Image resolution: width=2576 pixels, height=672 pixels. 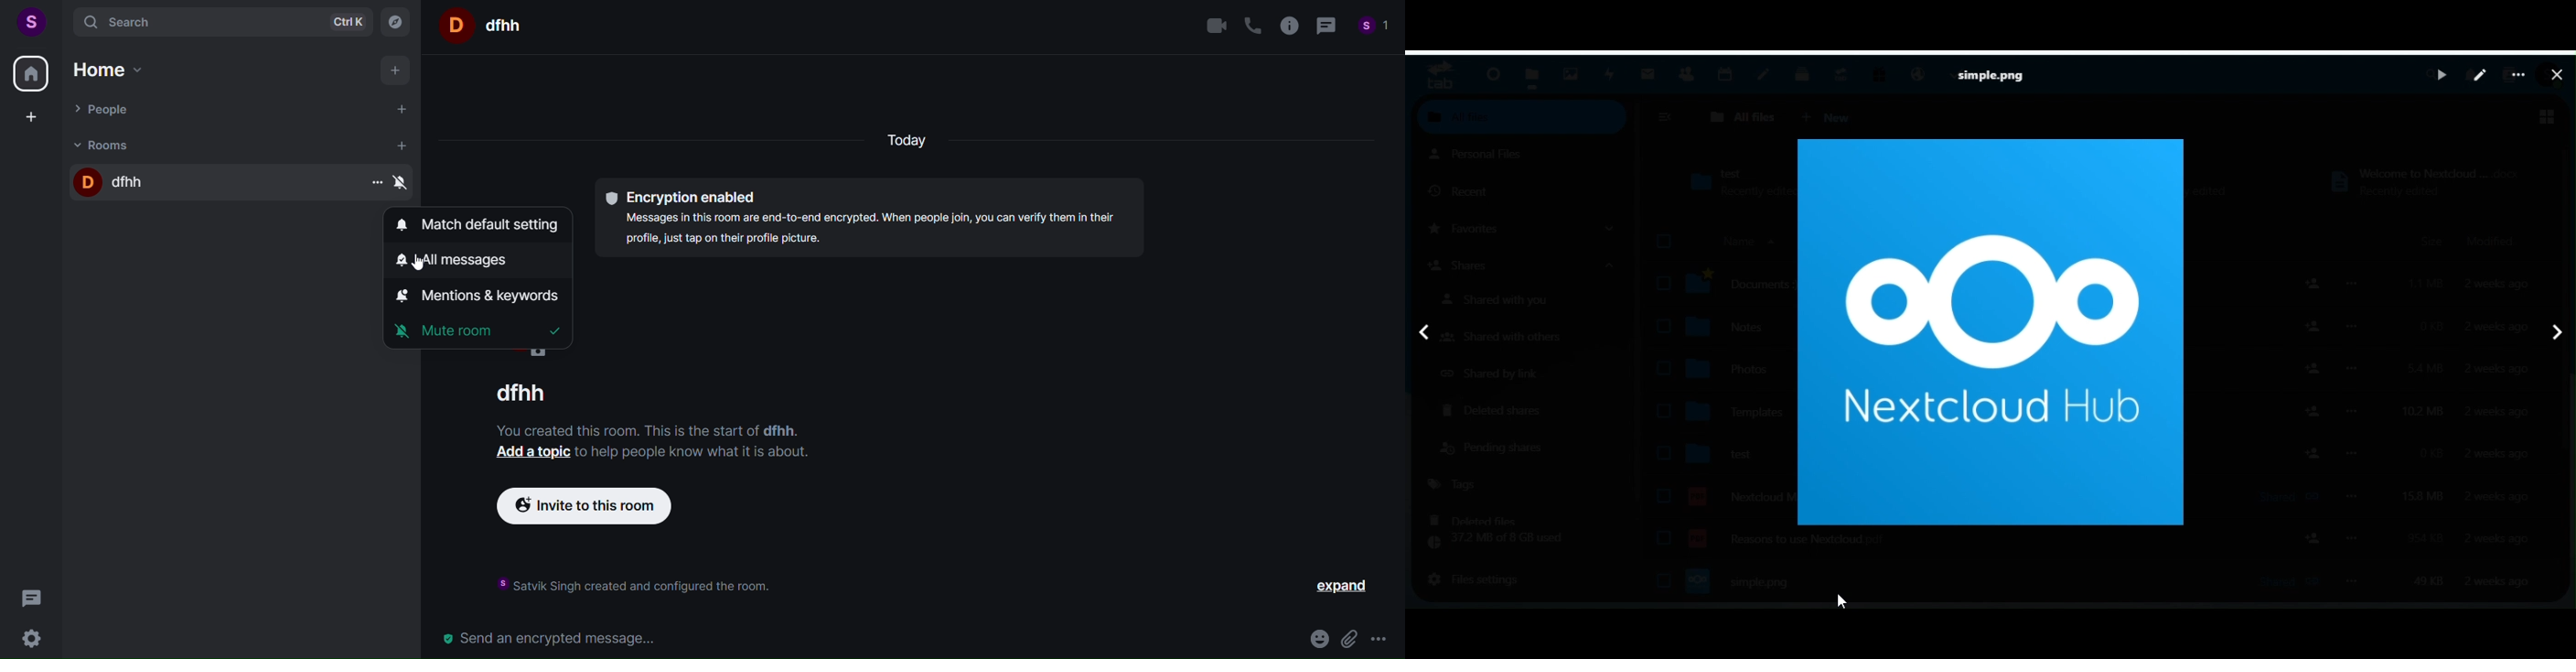 What do you see at coordinates (394, 72) in the screenshot?
I see `add` at bounding box center [394, 72].